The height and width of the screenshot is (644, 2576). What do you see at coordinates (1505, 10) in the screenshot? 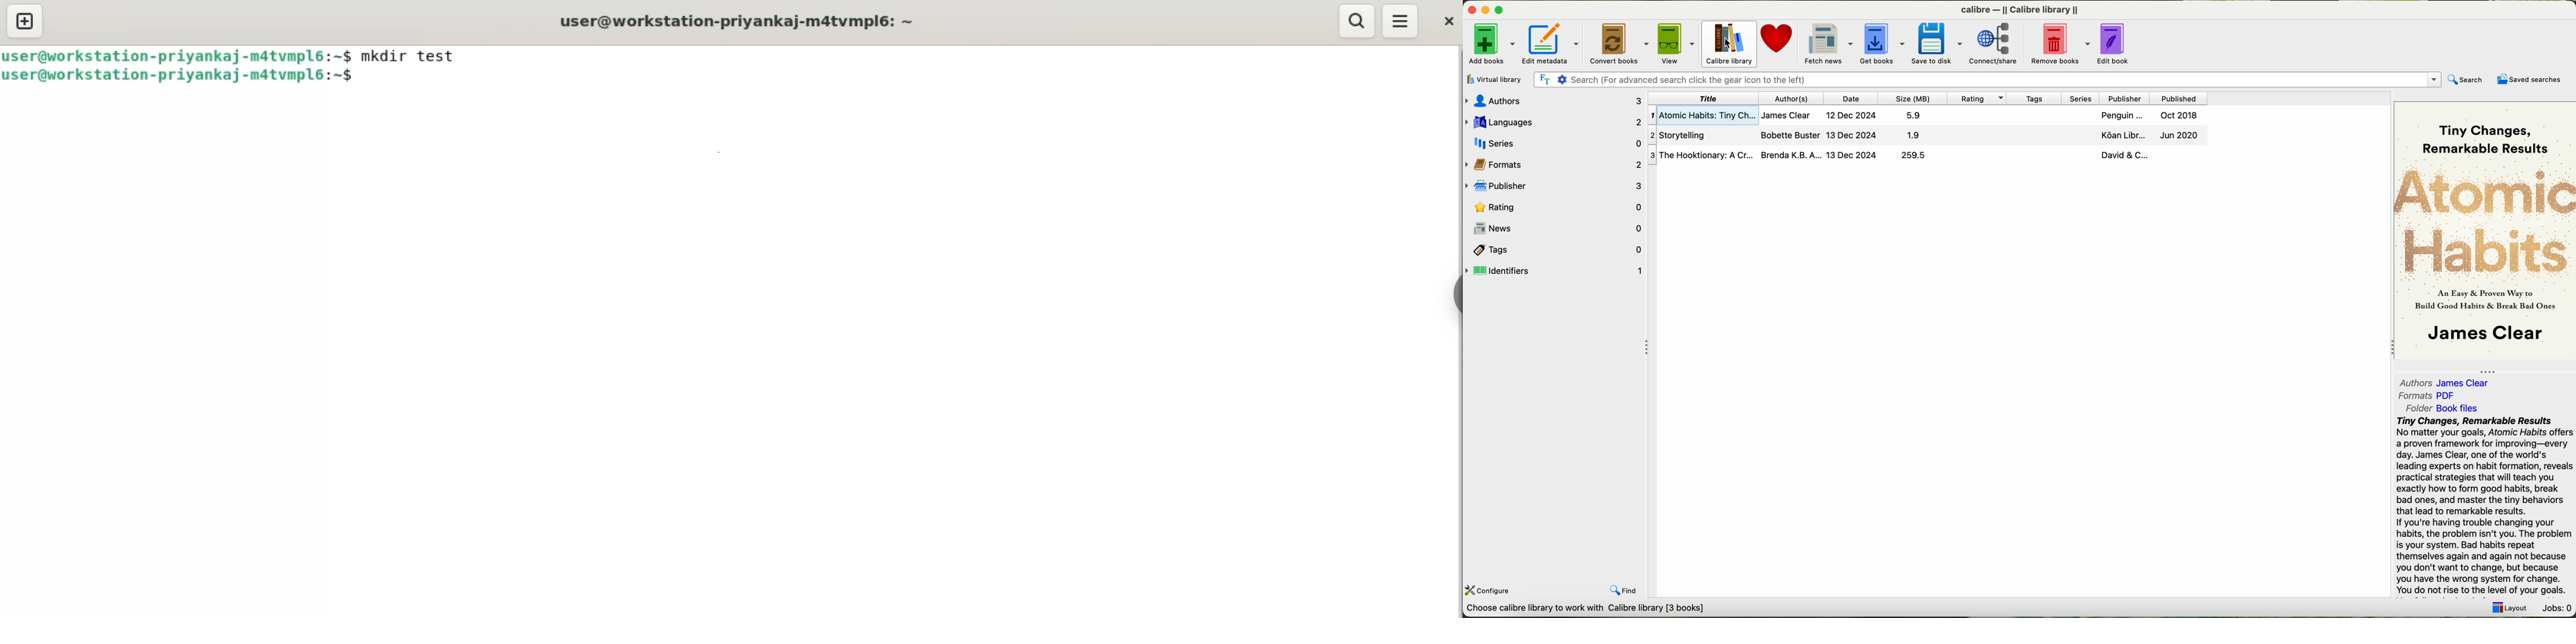
I see `maximize program` at bounding box center [1505, 10].